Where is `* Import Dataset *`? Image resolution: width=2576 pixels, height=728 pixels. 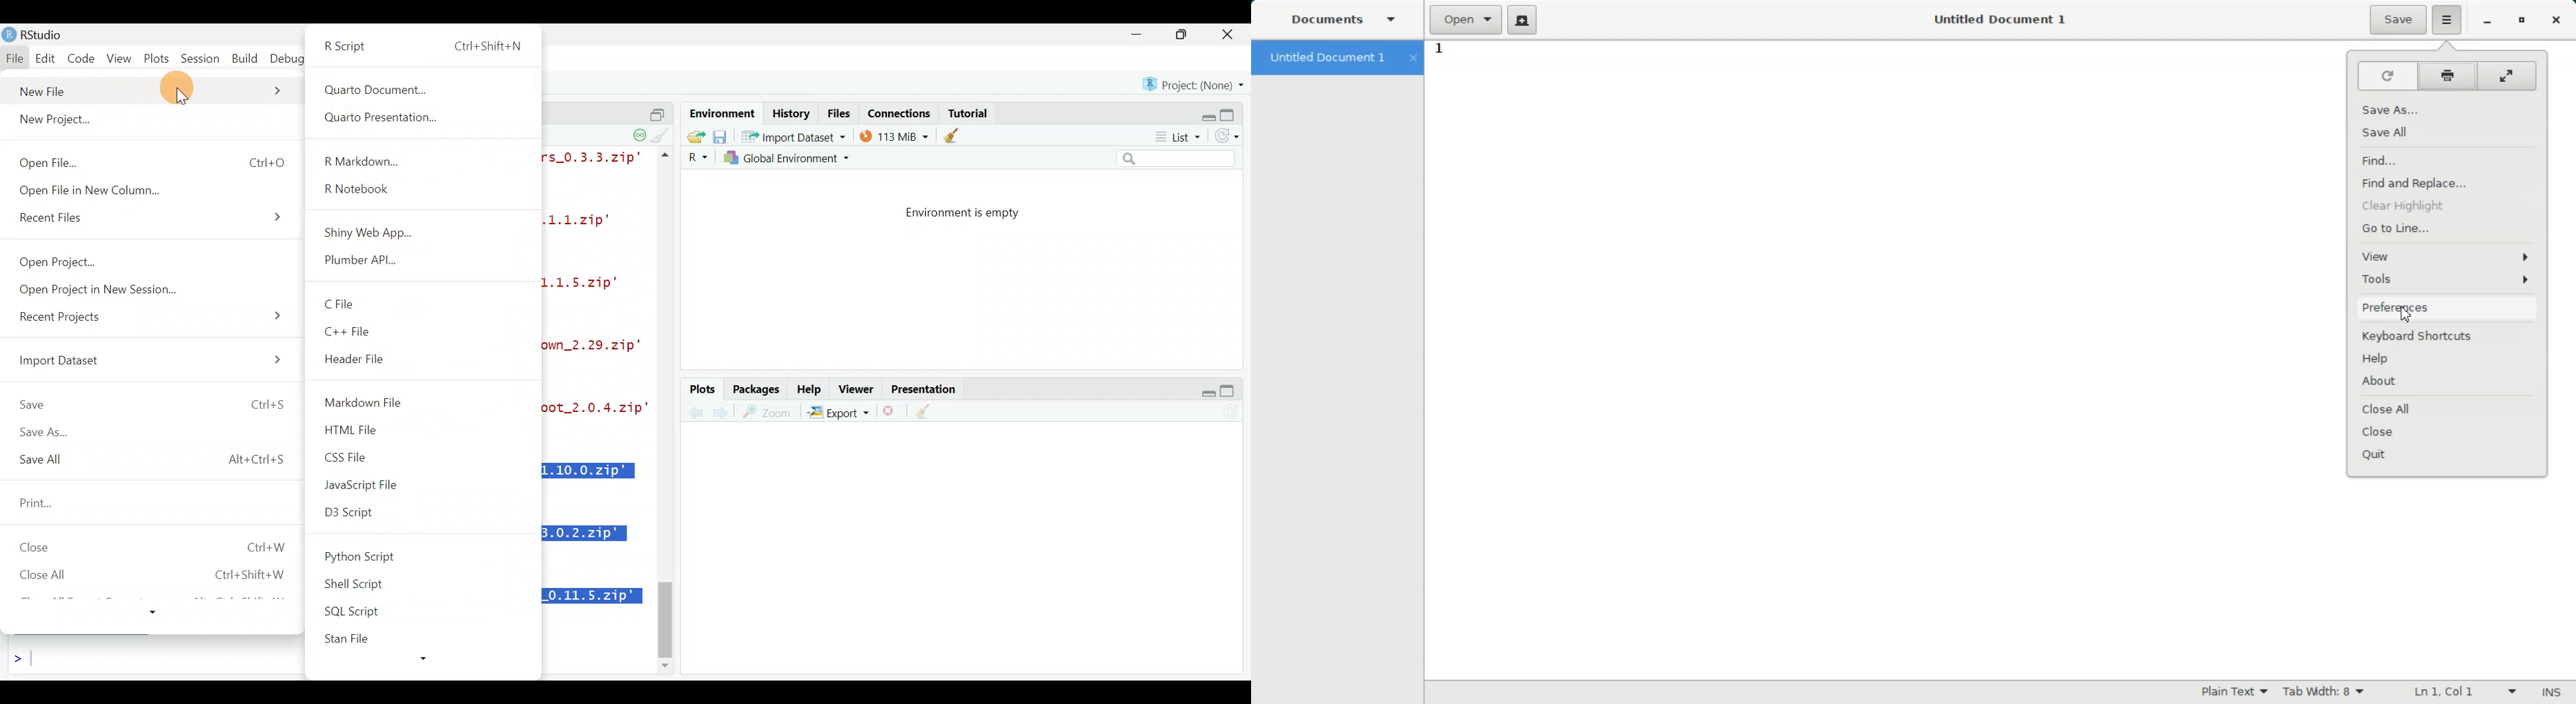
* Import Dataset * is located at coordinates (790, 137).